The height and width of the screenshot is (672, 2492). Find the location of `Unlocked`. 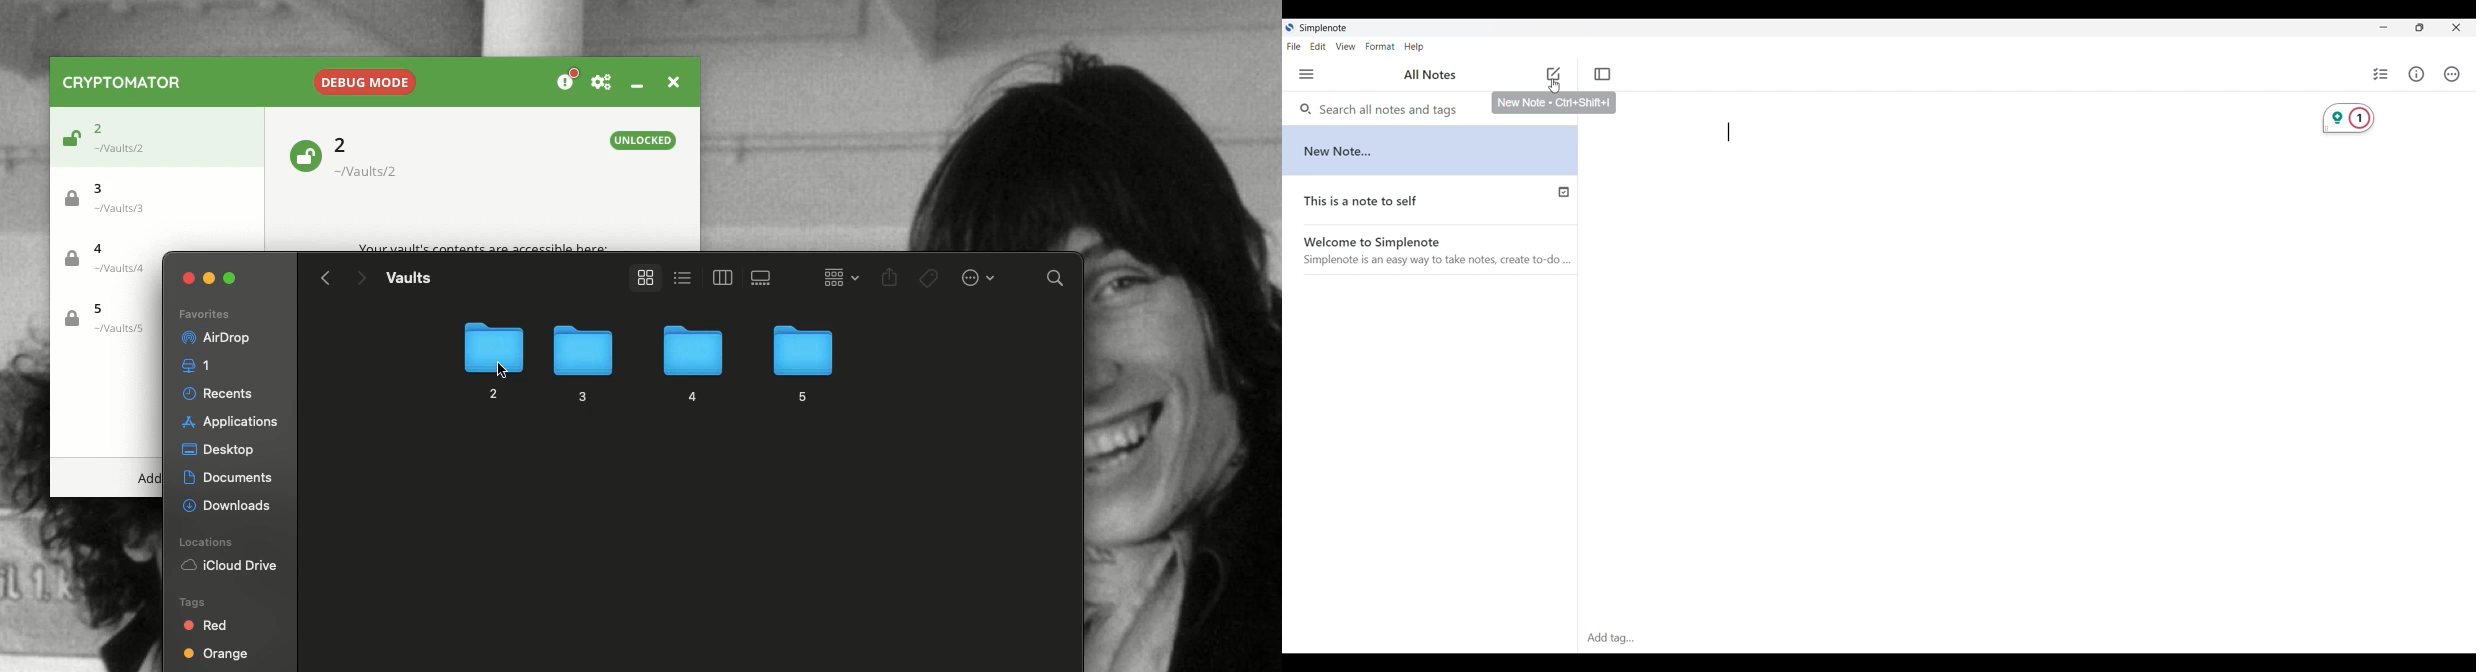

Unlocked is located at coordinates (68, 141).